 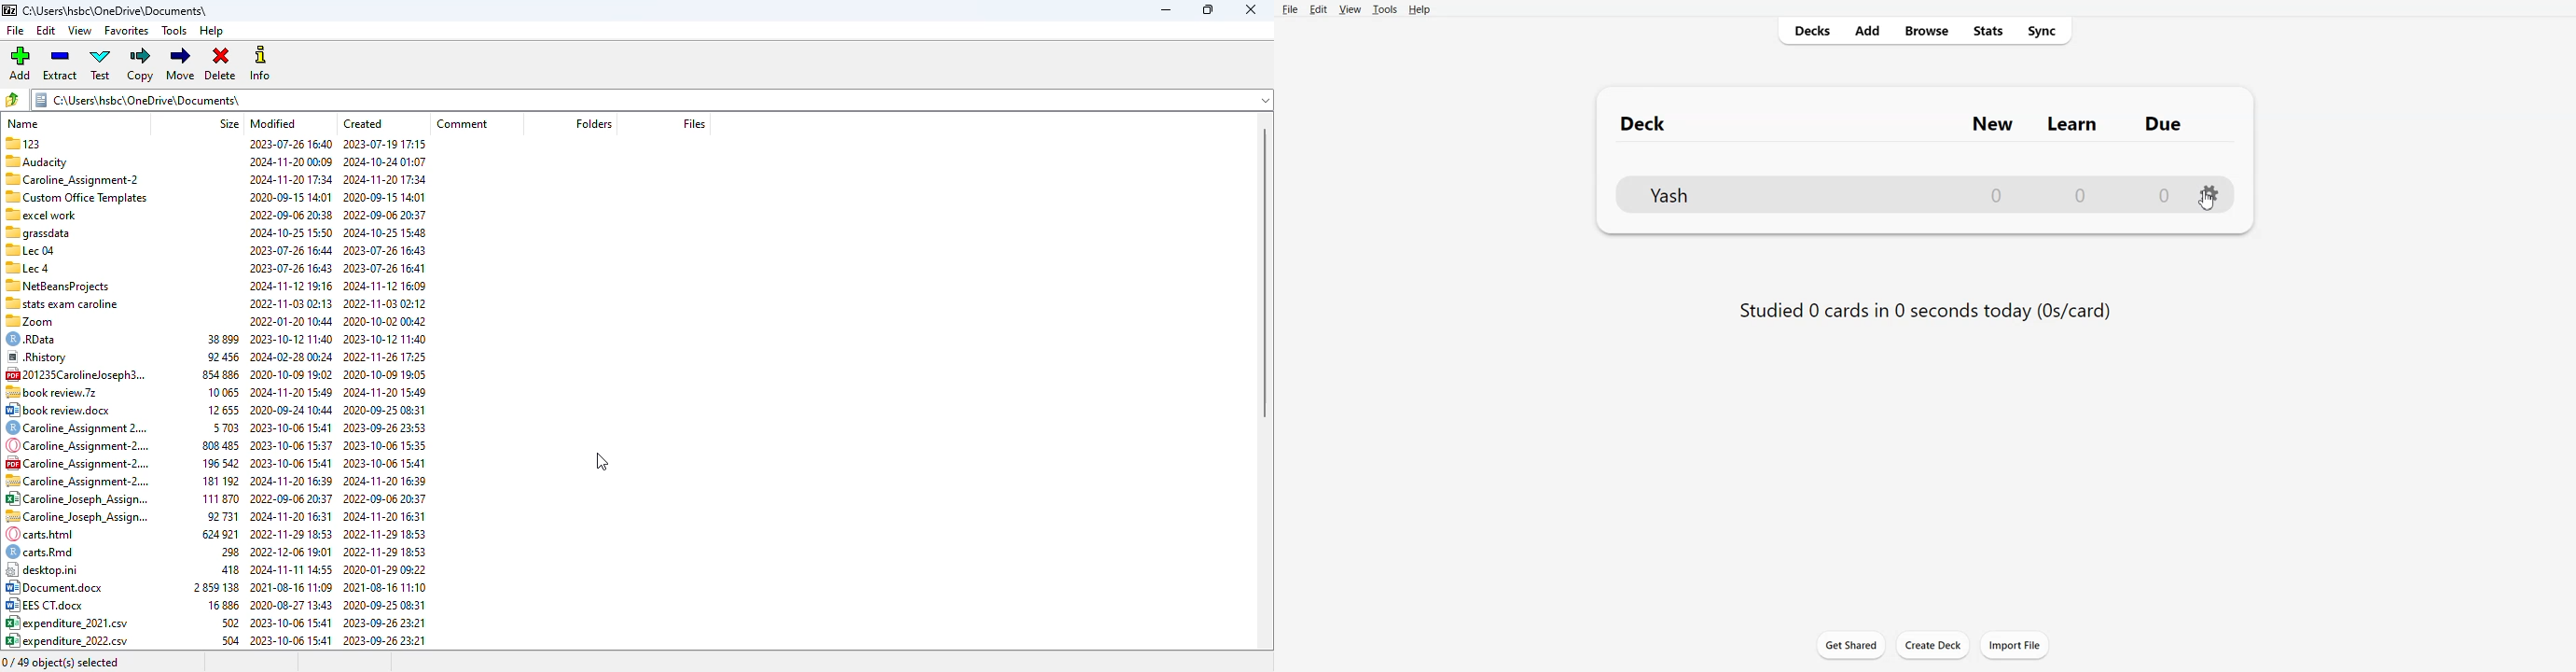 What do you see at coordinates (1349, 10) in the screenshot?
I see `View` at bounding box center [1349, 10].